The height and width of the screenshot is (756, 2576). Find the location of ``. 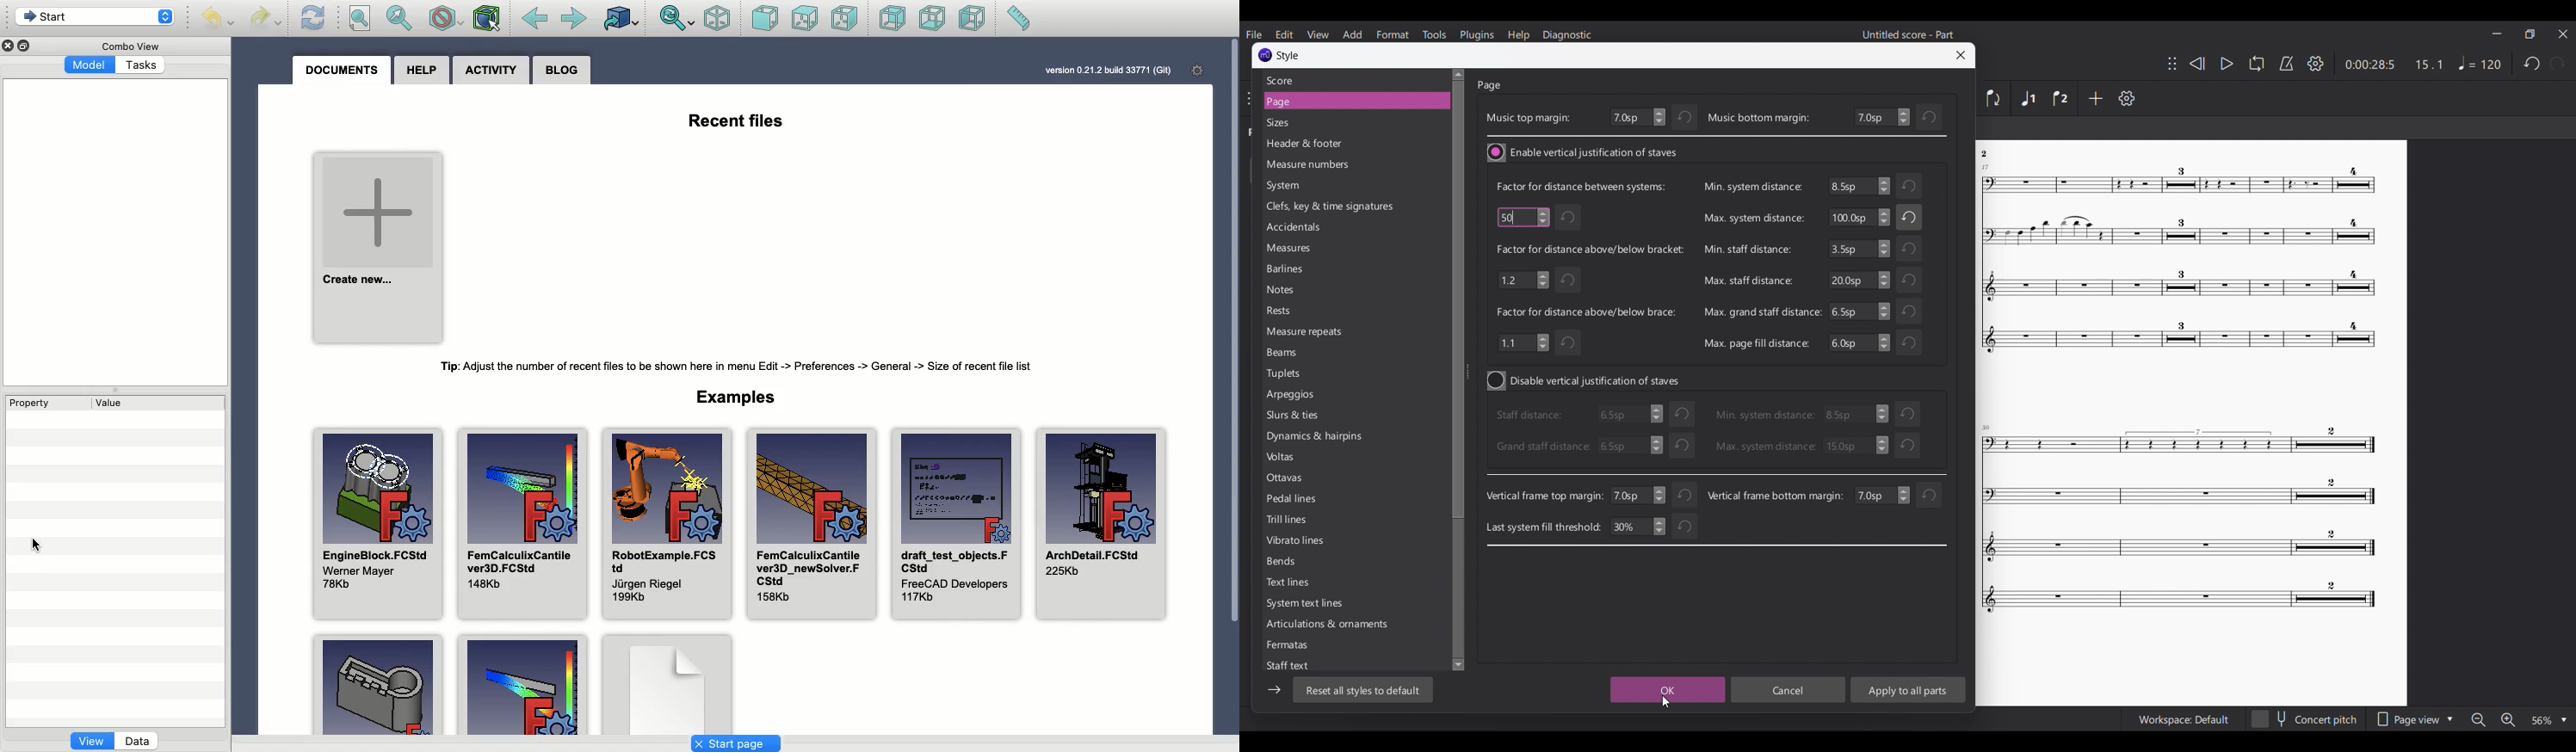

 is located at coordinates (1989, 154).